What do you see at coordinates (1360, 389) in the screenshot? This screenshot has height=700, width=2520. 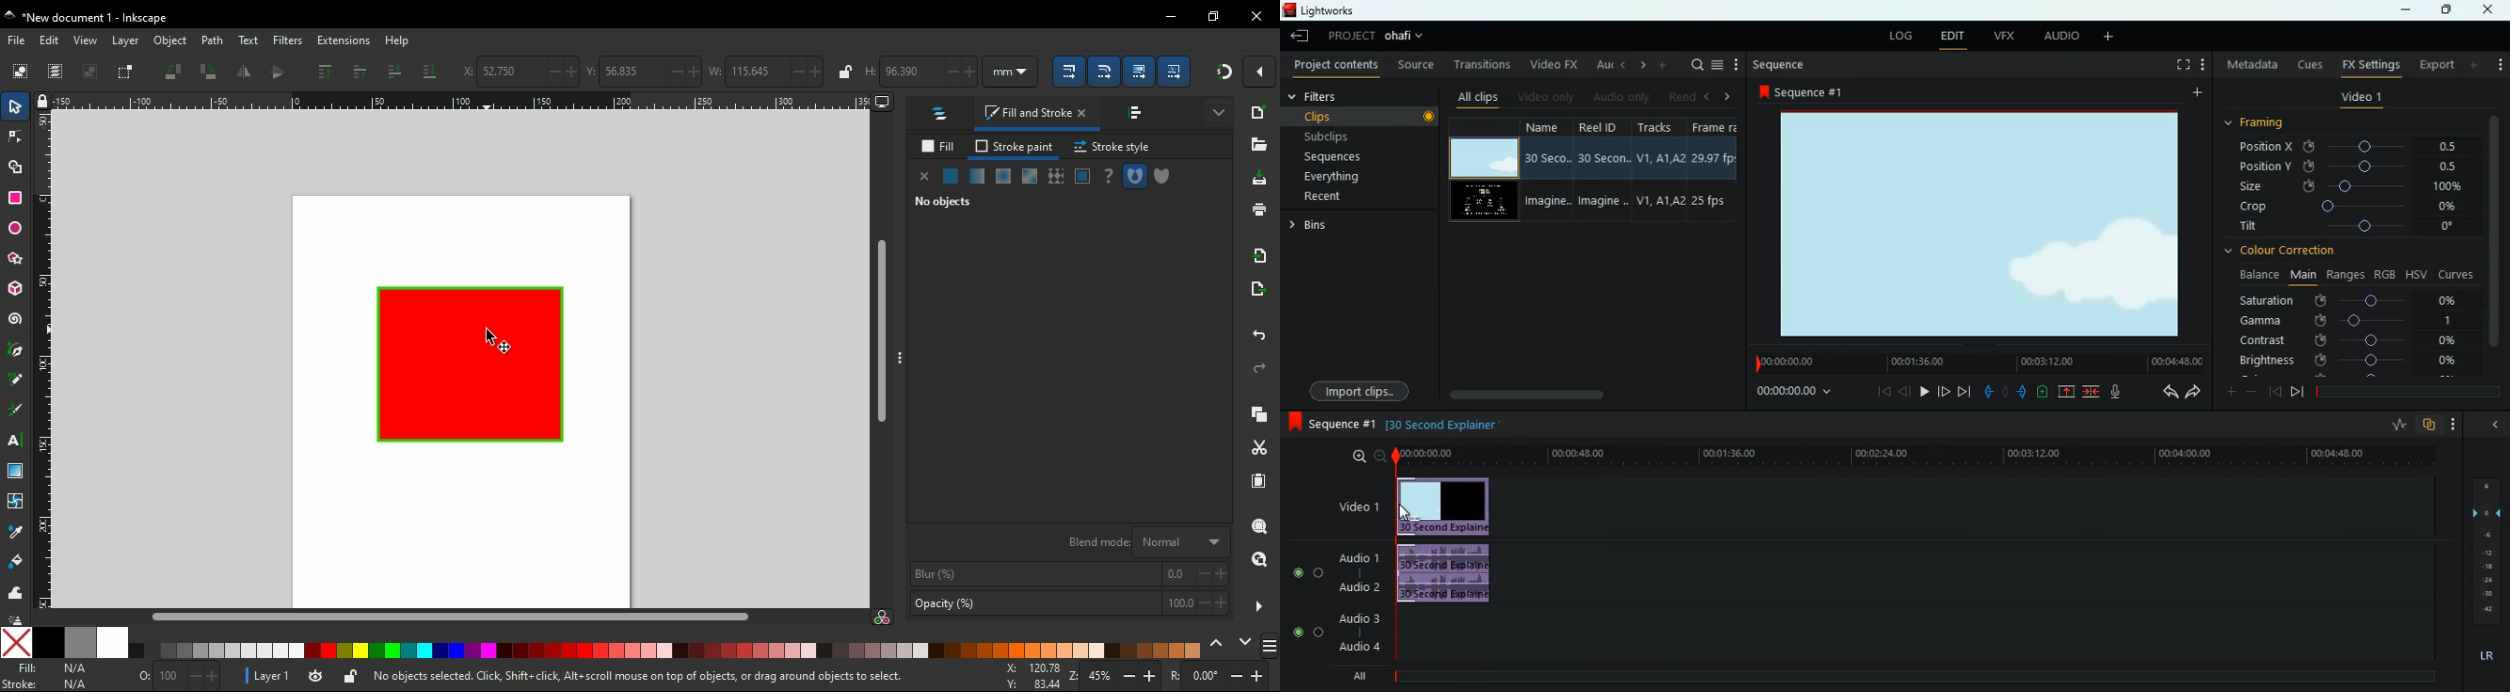 I see `import clips` at bounding box center [1360, 389].